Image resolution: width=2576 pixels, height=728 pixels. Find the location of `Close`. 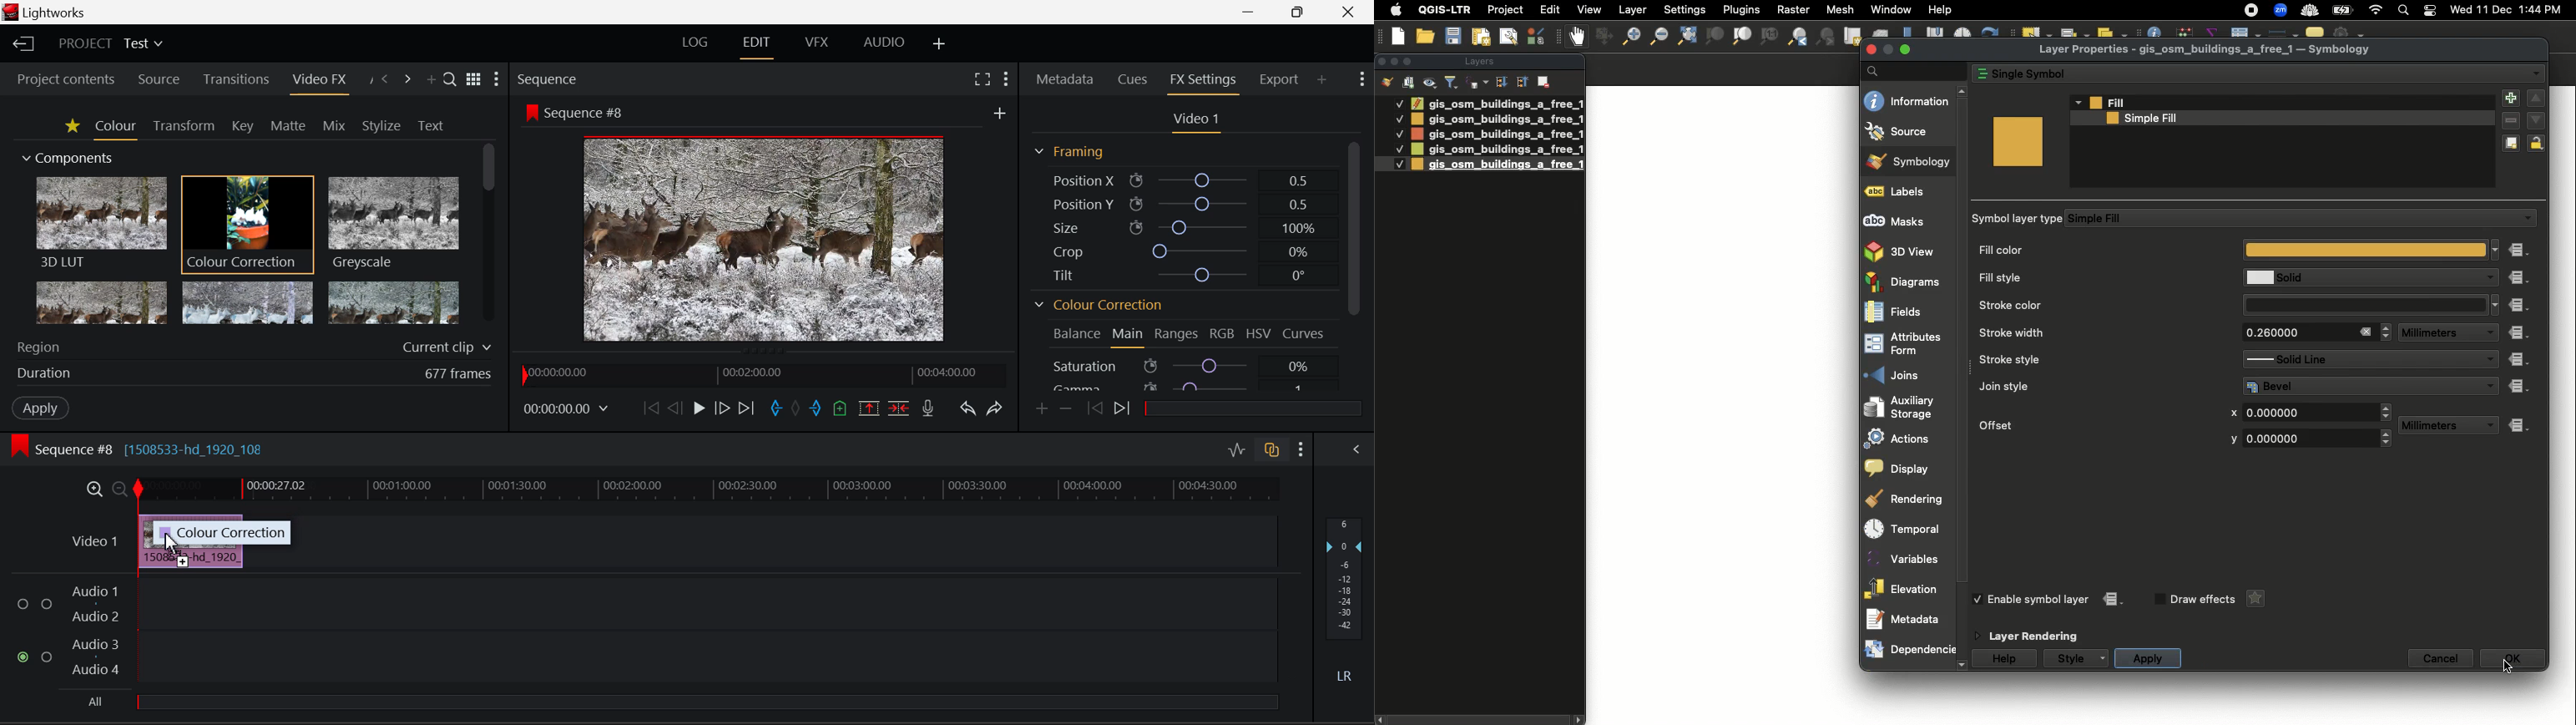

Close is located at coordinates (1348, 13).